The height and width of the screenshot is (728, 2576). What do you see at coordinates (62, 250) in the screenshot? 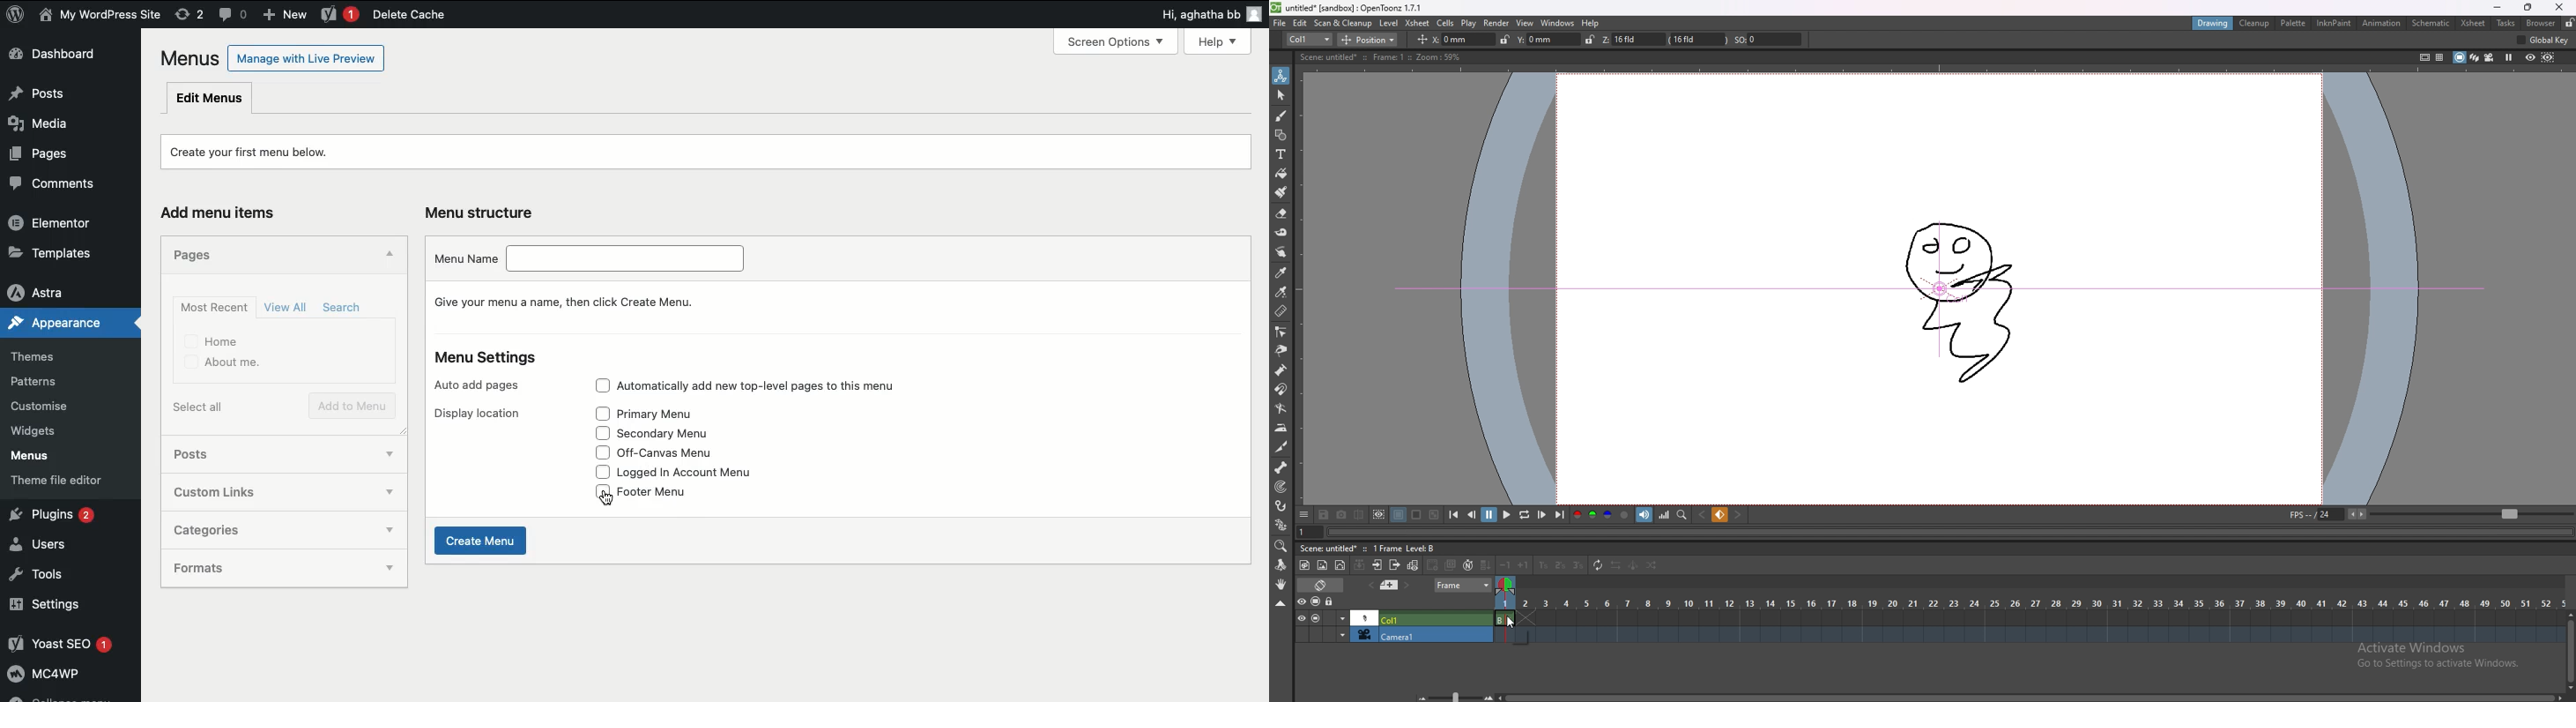
I see `Templates` at bounding box center [62, 250].